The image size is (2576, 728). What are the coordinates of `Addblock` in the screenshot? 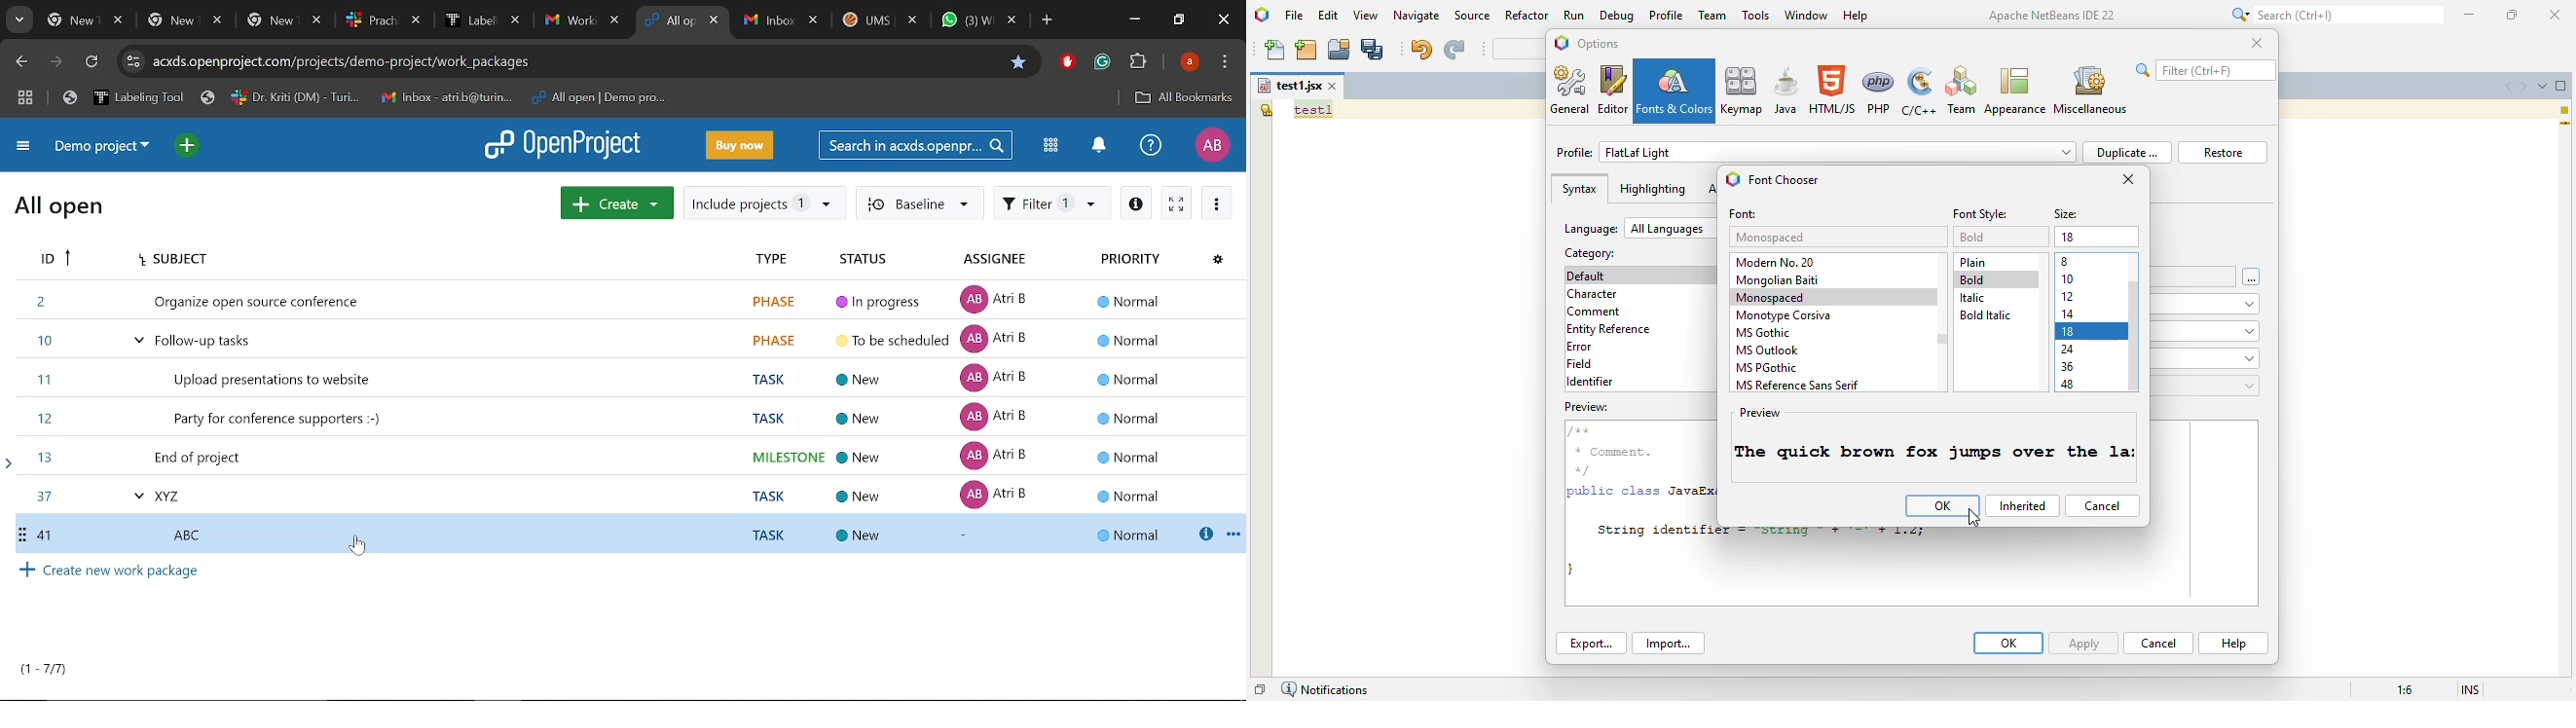 It's located at (1067, 61).